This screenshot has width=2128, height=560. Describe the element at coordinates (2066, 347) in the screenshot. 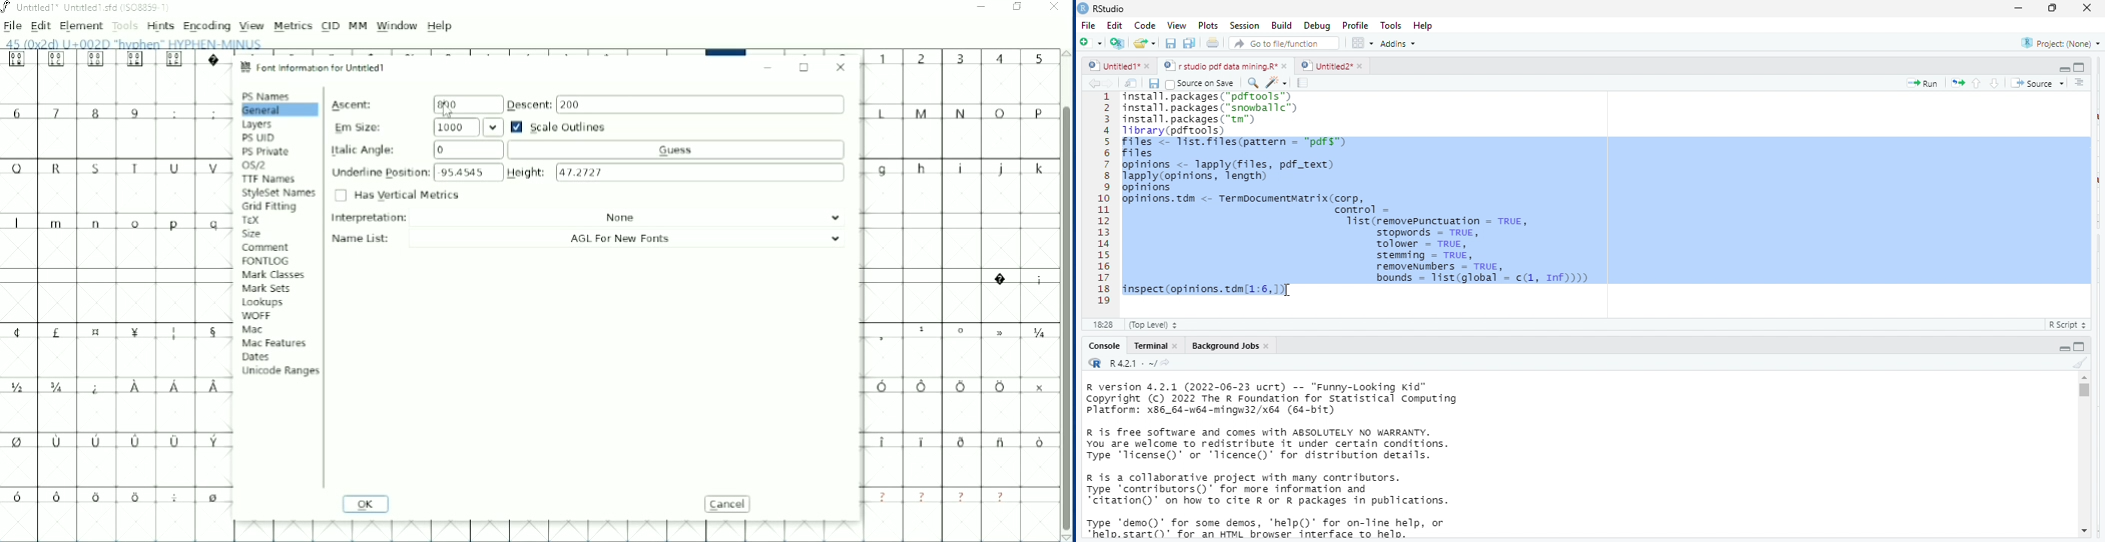

I see `hide r script` at that location.